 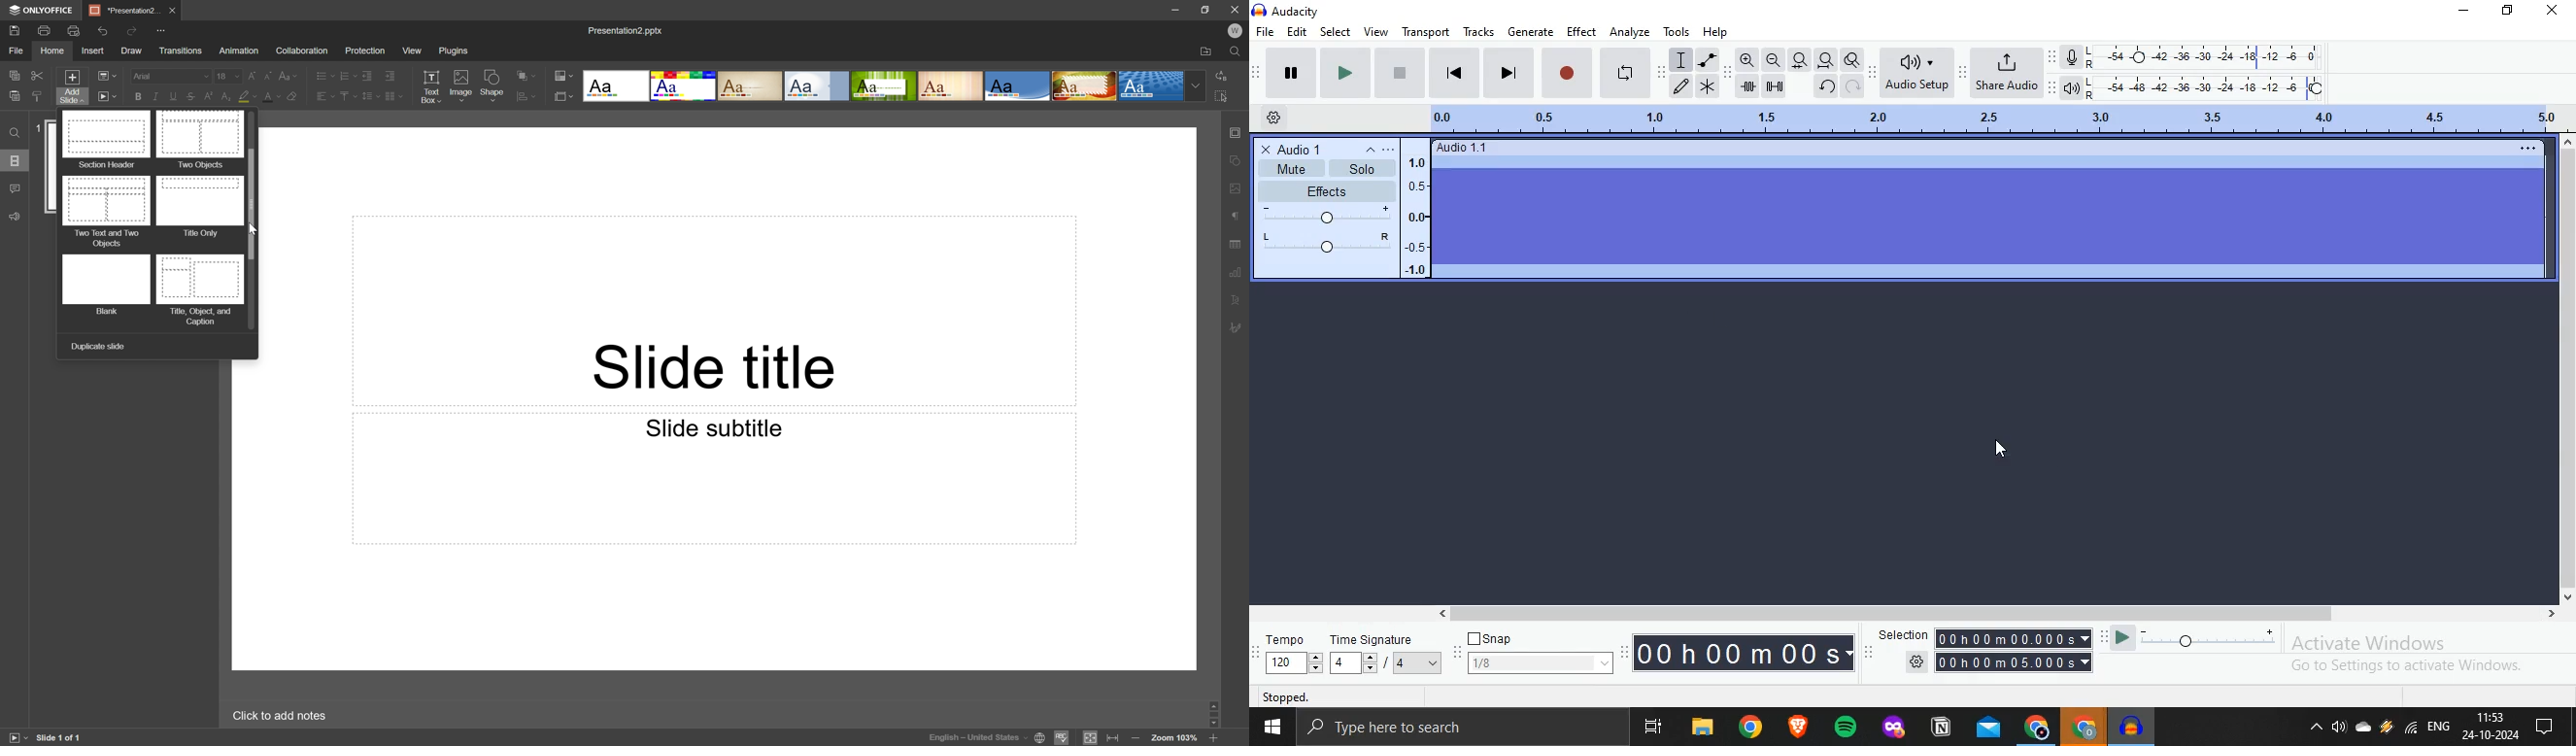 I want to click on Stop, so click(x=1399, y=75).